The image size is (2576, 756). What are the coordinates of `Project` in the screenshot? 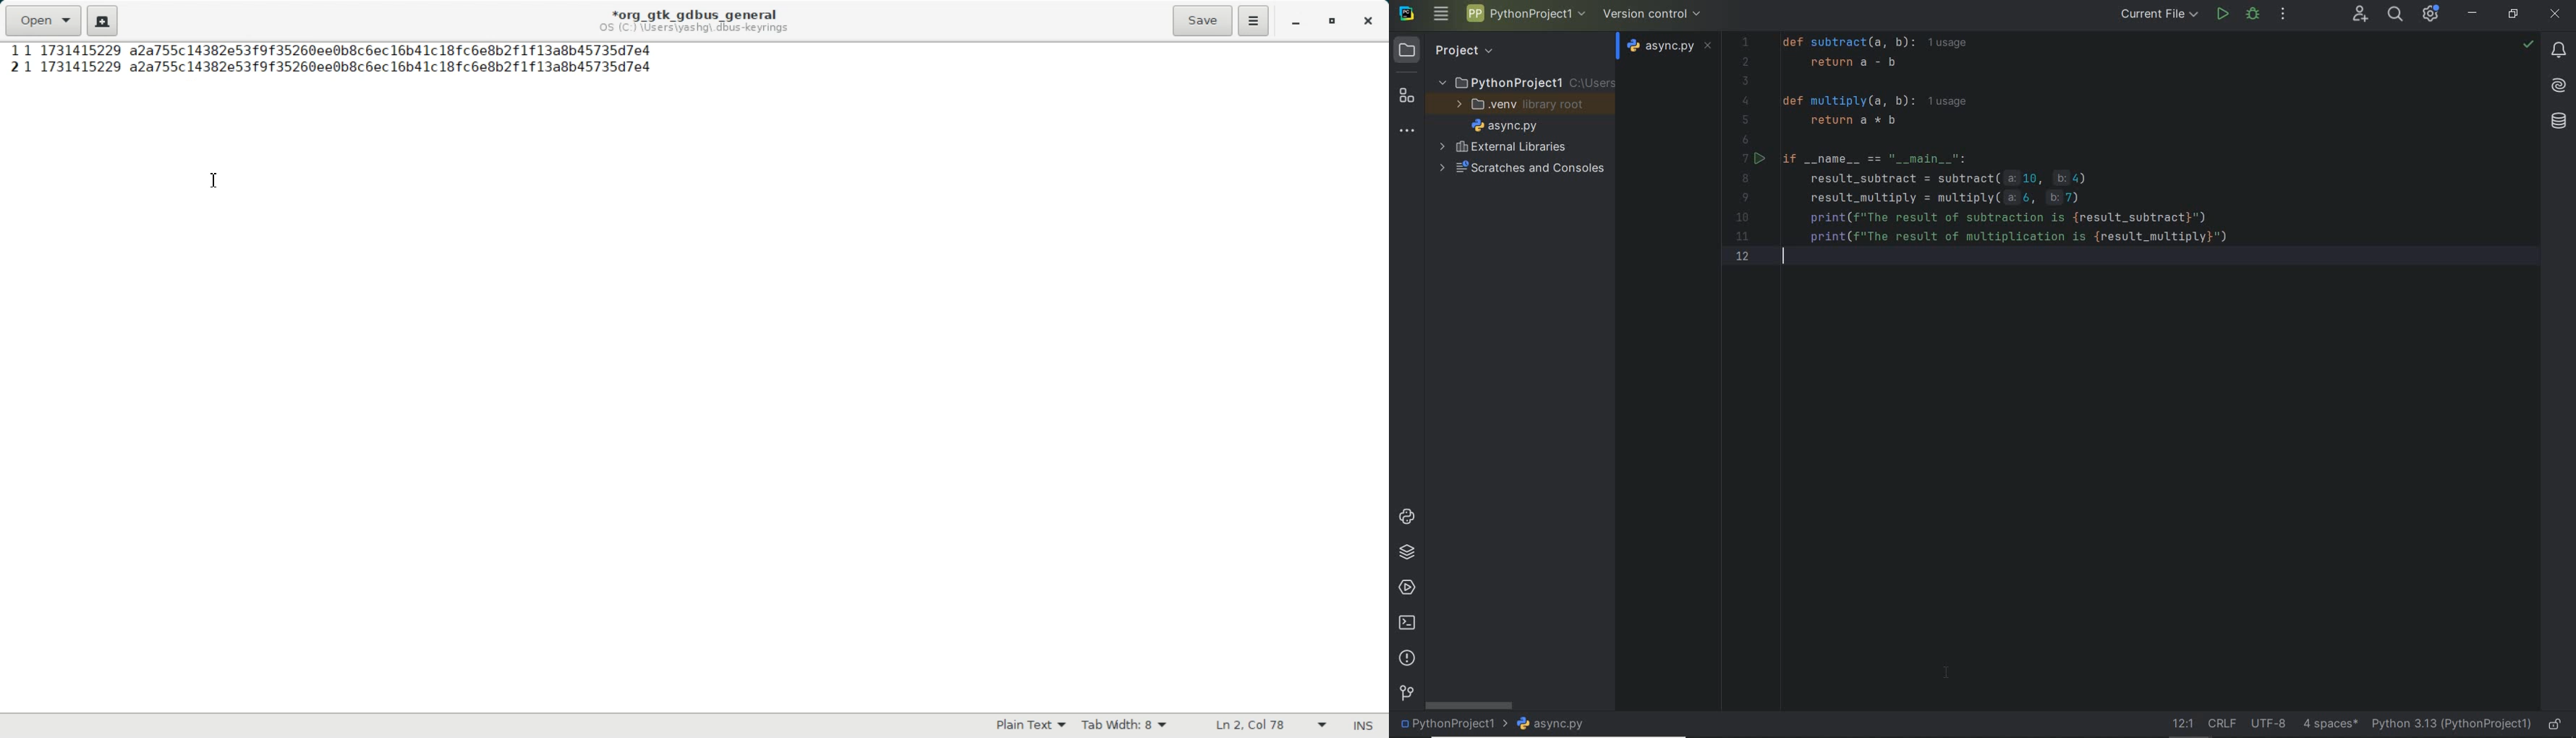 It's located at (1452, 51).